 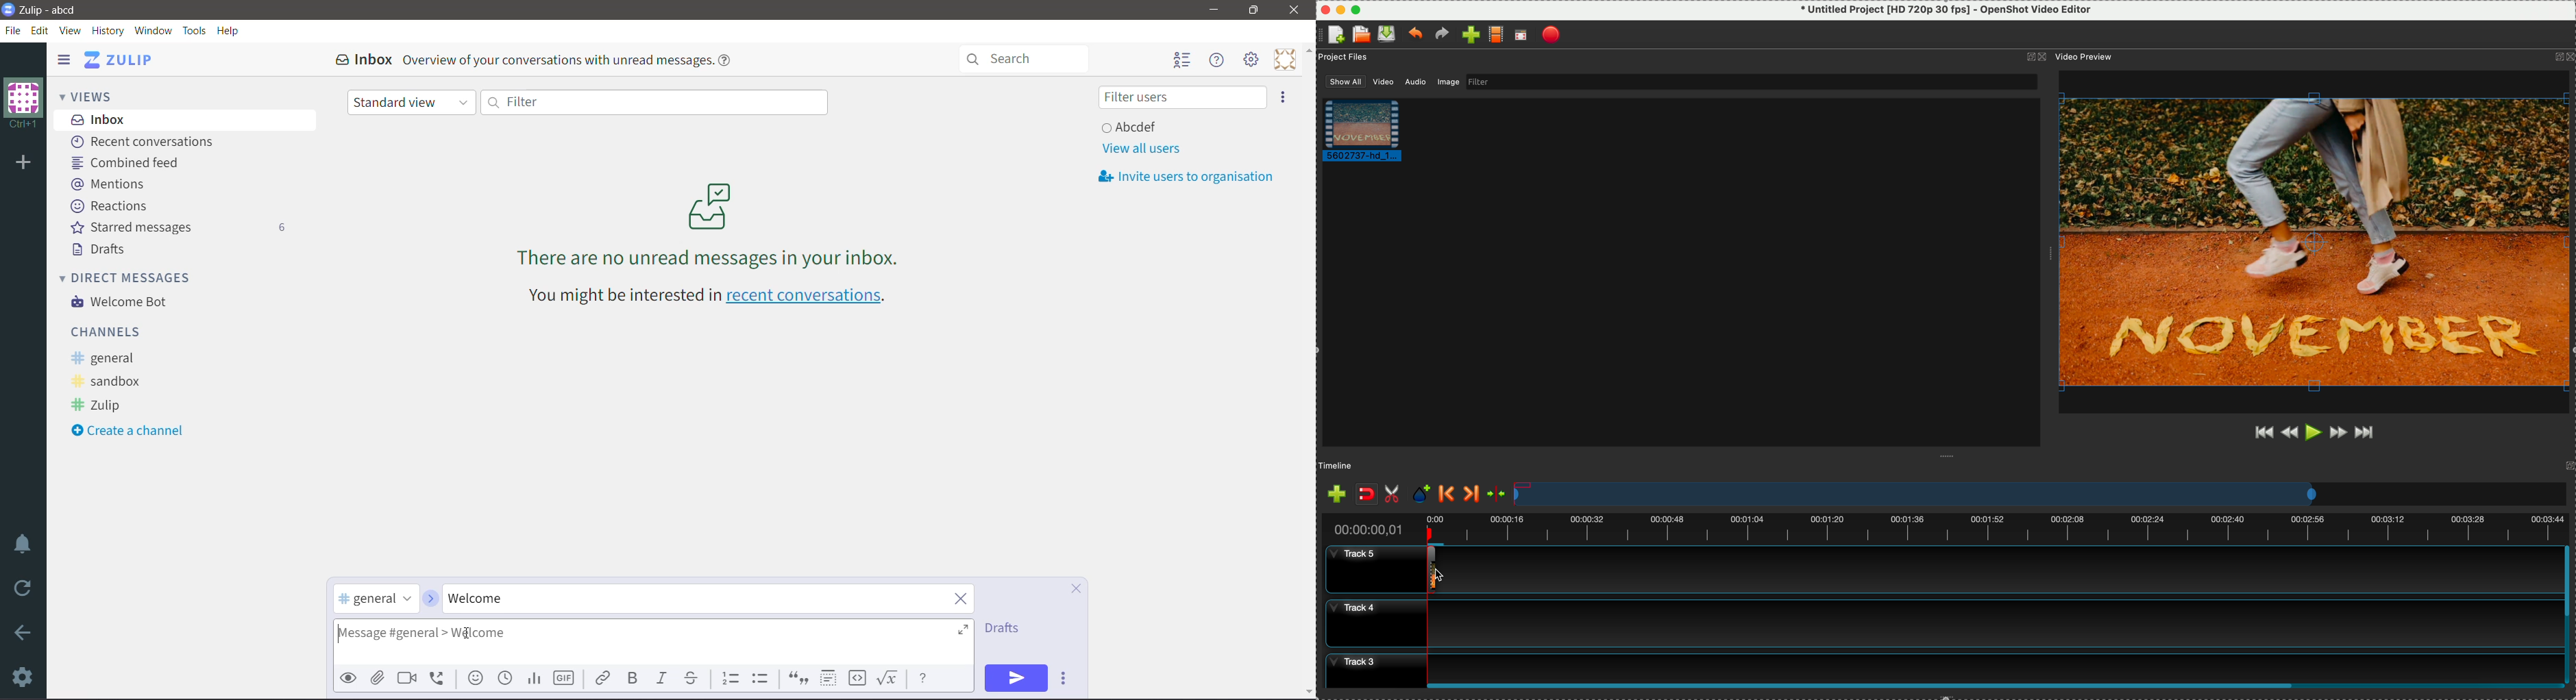 I want to click on Send Options, so click(x=1066, y=679).